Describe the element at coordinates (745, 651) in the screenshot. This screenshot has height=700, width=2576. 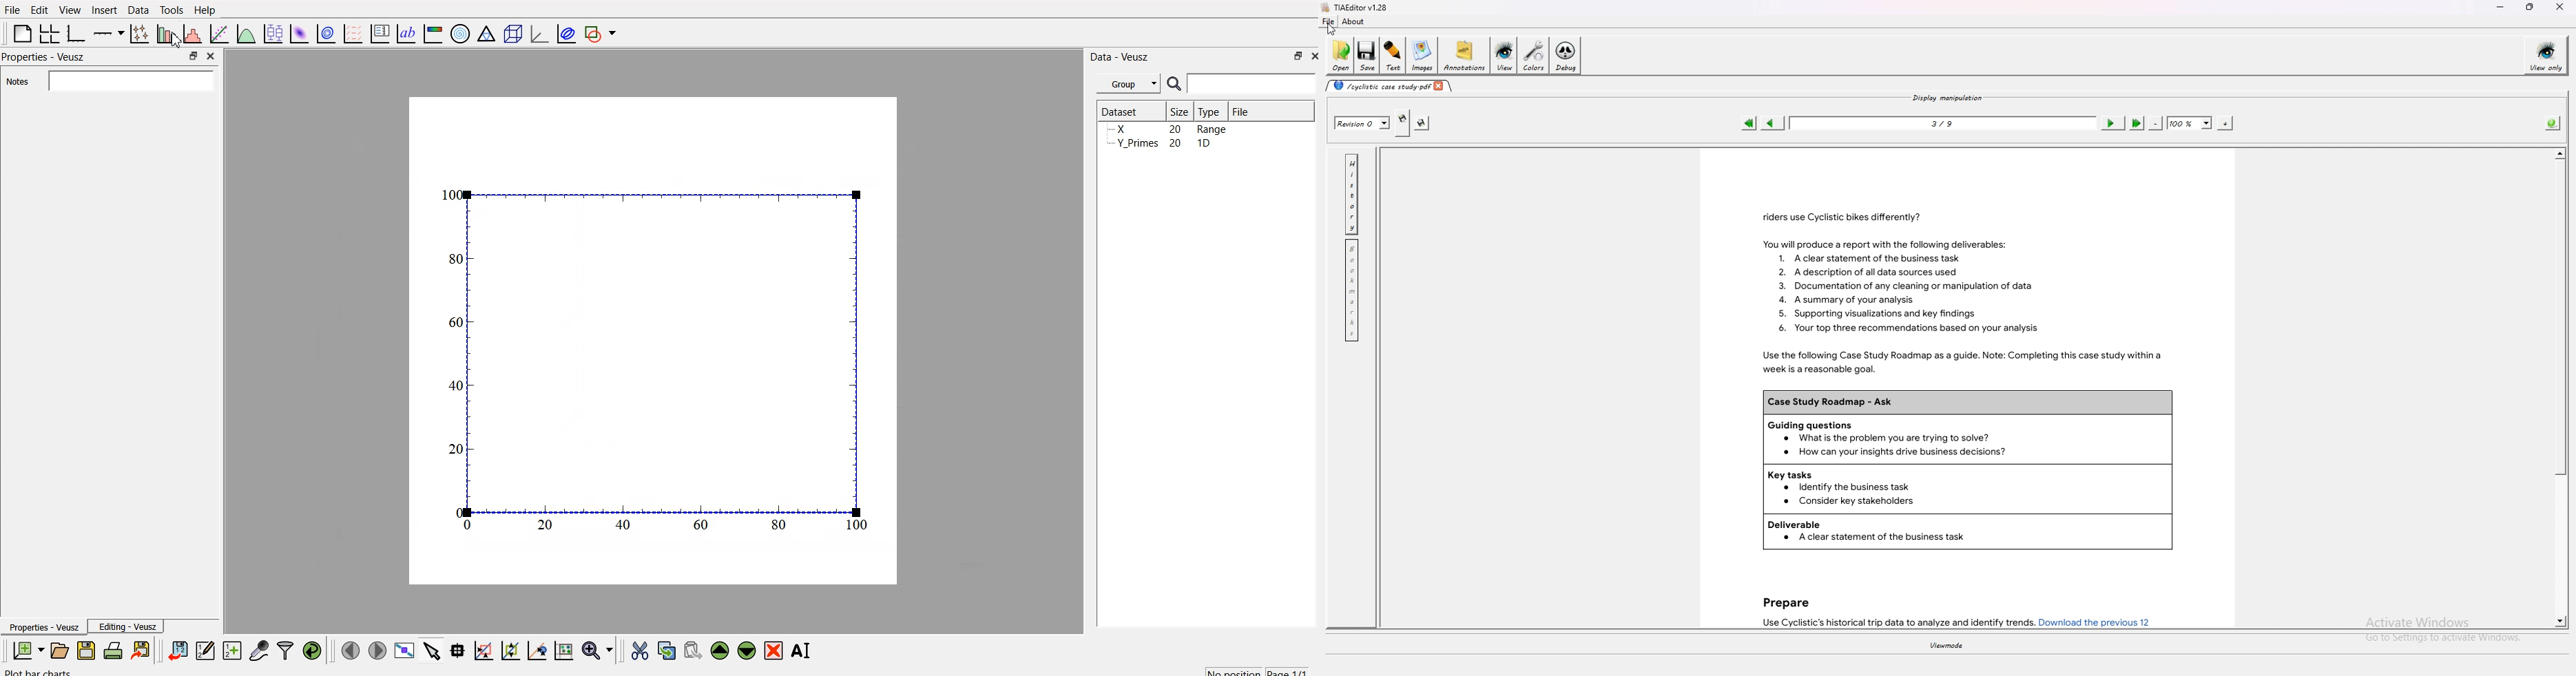
I see `move down the widget ` at that location.